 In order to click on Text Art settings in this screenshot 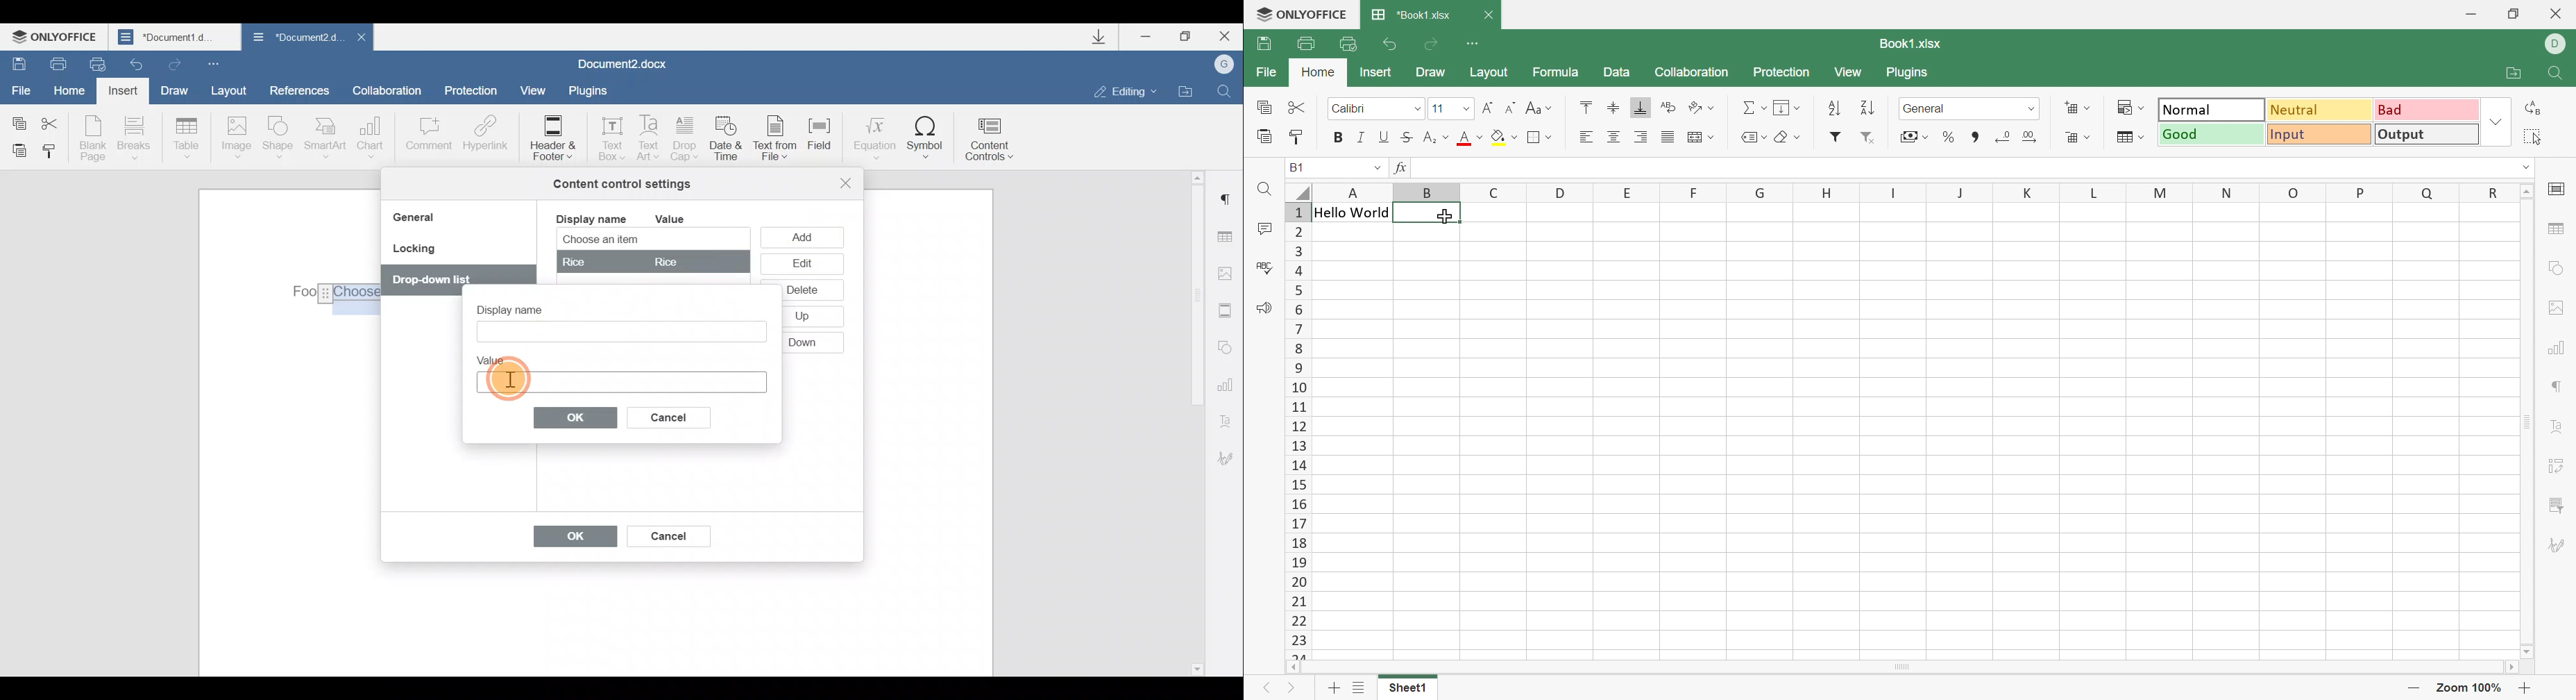, I will do `click(1229, 419)`.